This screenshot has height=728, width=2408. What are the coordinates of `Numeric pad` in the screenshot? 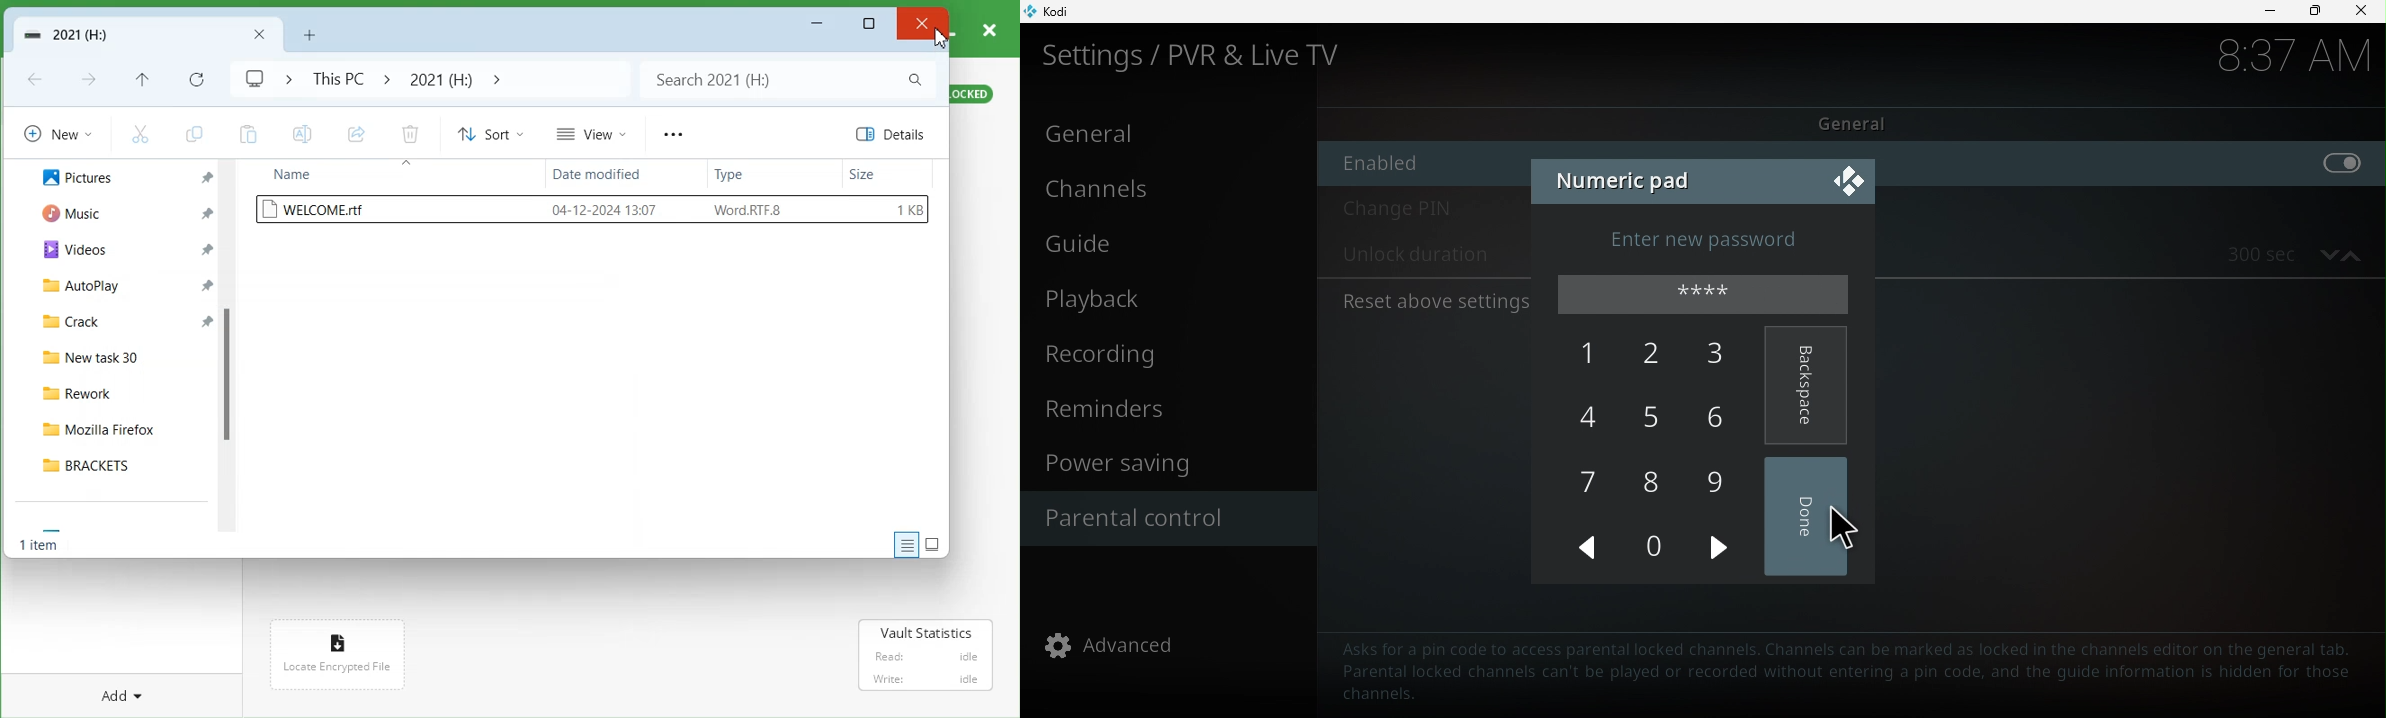 It's located at (1625, 177).